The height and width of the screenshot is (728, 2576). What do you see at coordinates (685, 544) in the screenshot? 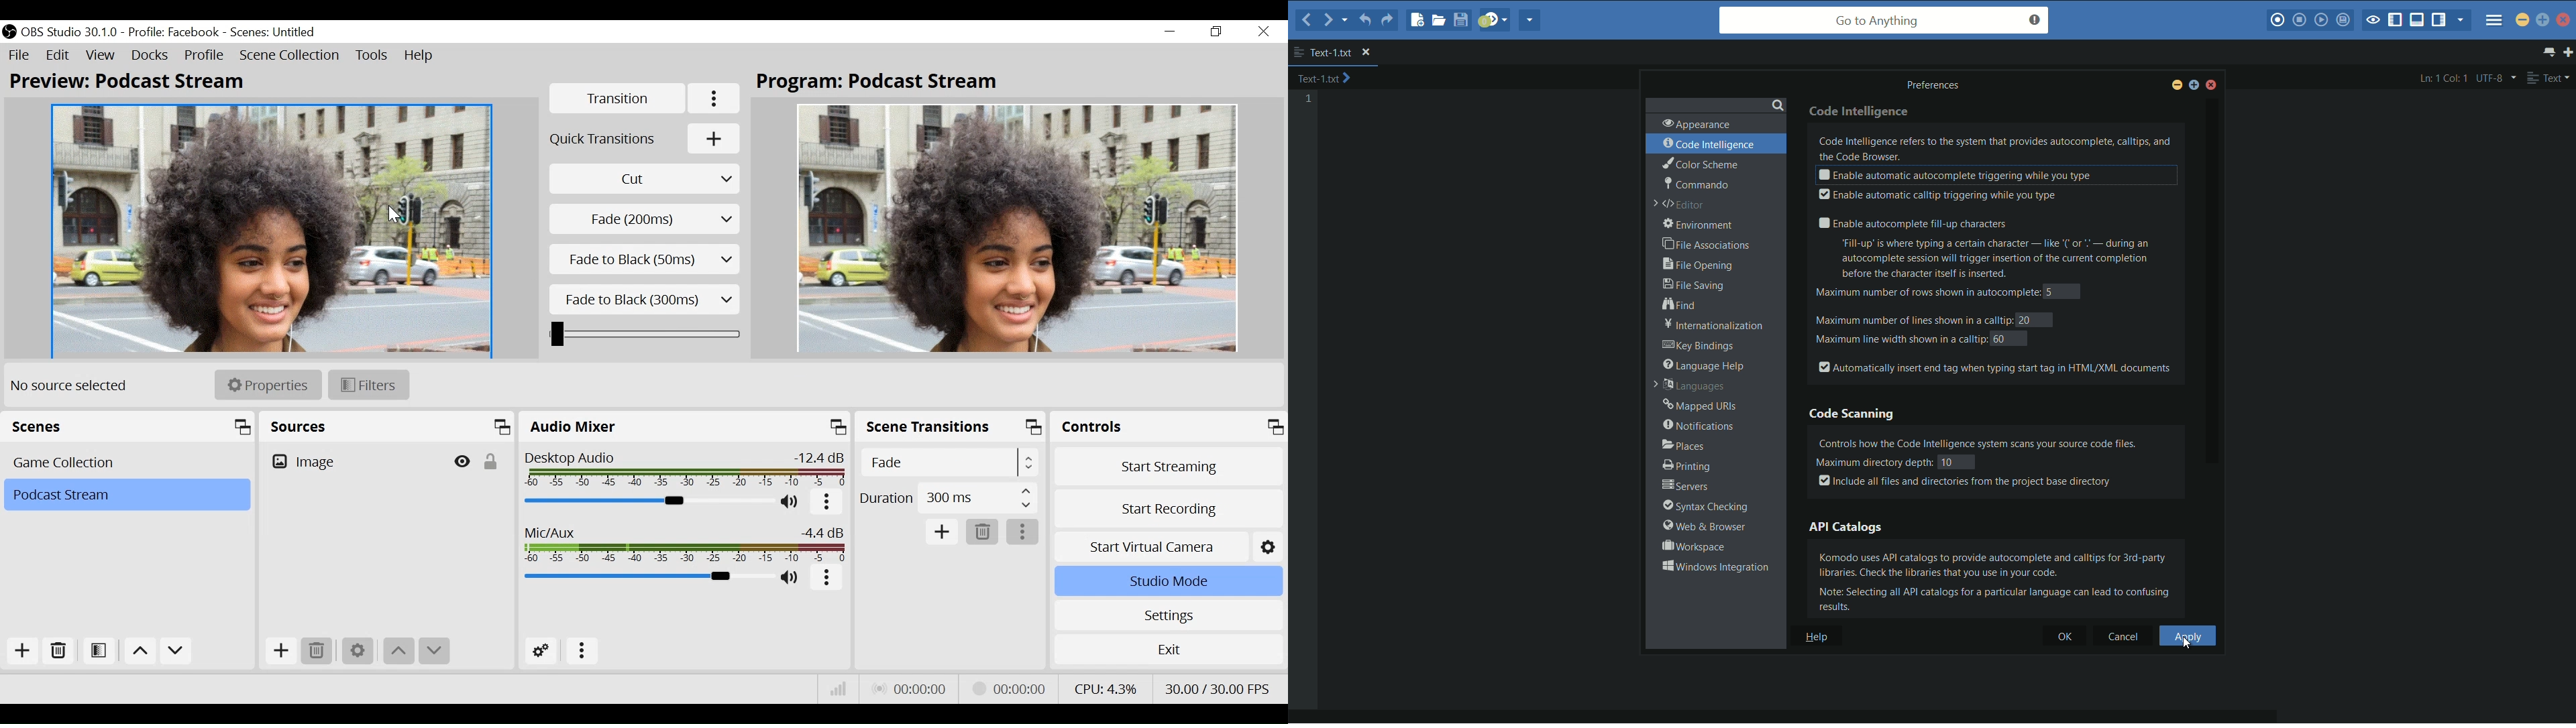
I see `Mic/Aux` at bounding box center [685, 544].